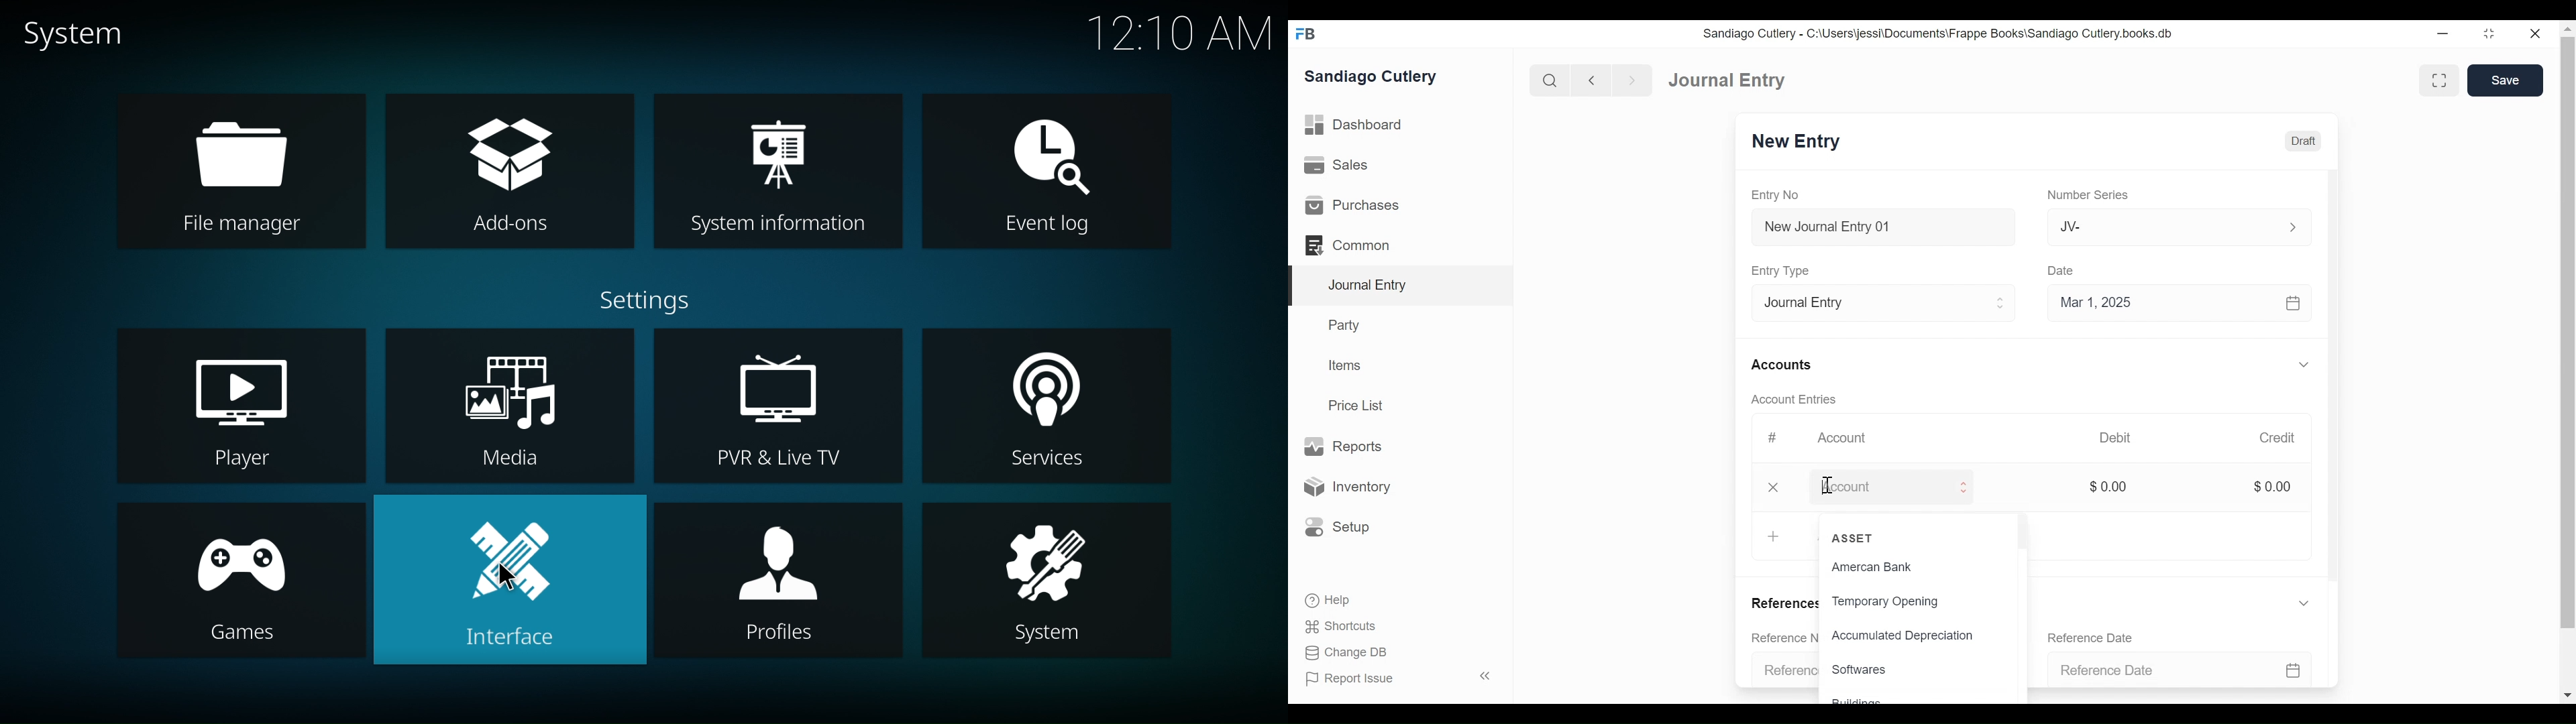 This screenshot has height=728, width=2576. What do you see at coordinates (2310, 141) in the screenshot?
I see `Draft` at bounding box center [2310, 141].